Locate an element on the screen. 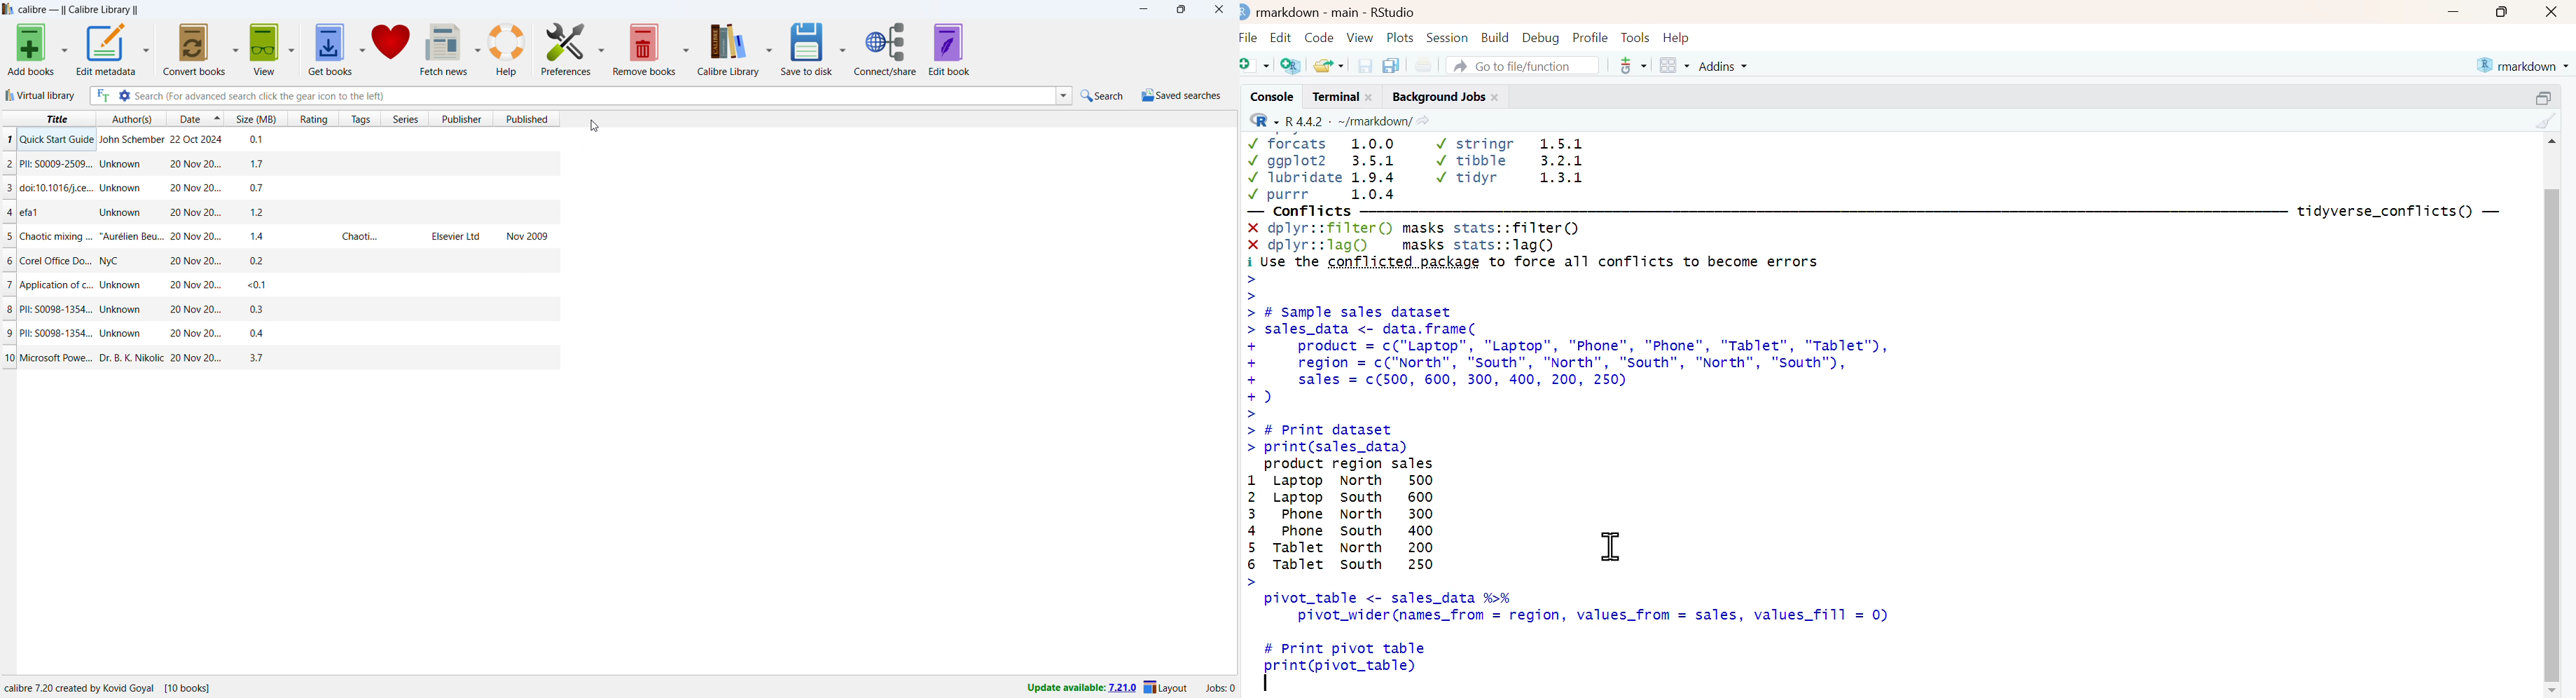 This screenshot has height=700, width=2576. Build is located at coordinates (1496, 34).